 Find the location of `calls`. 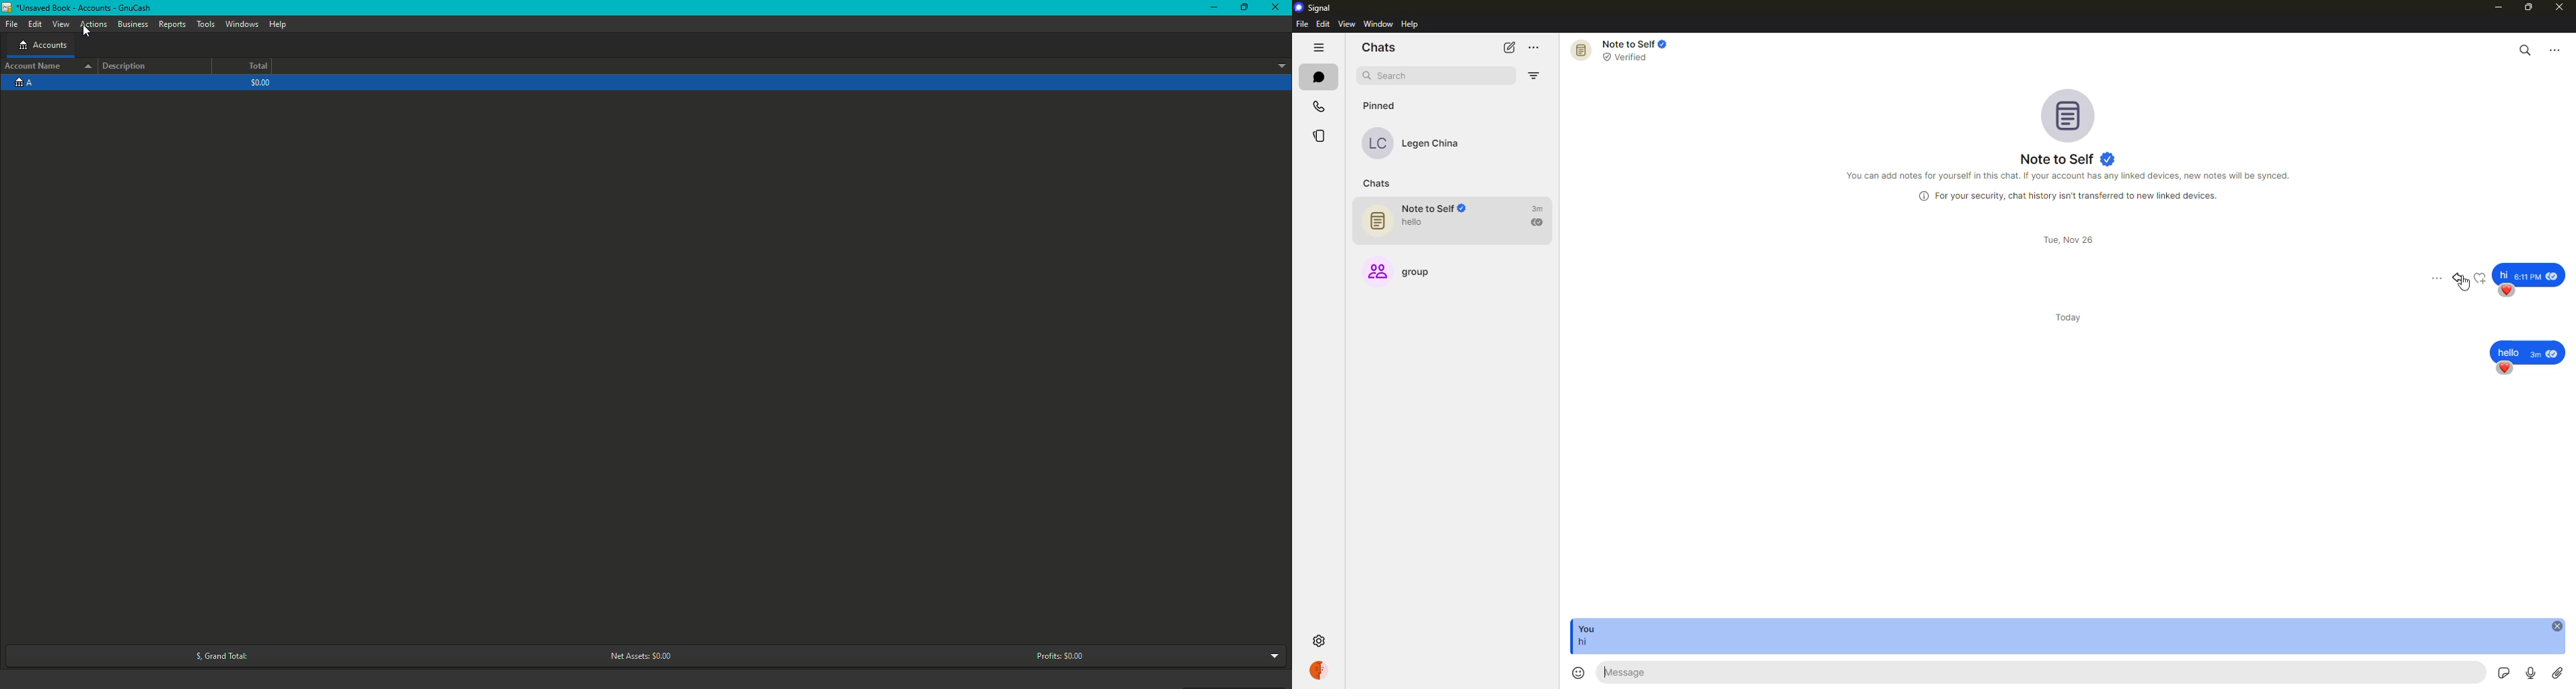

calls is located at coordinates (1321, 104).